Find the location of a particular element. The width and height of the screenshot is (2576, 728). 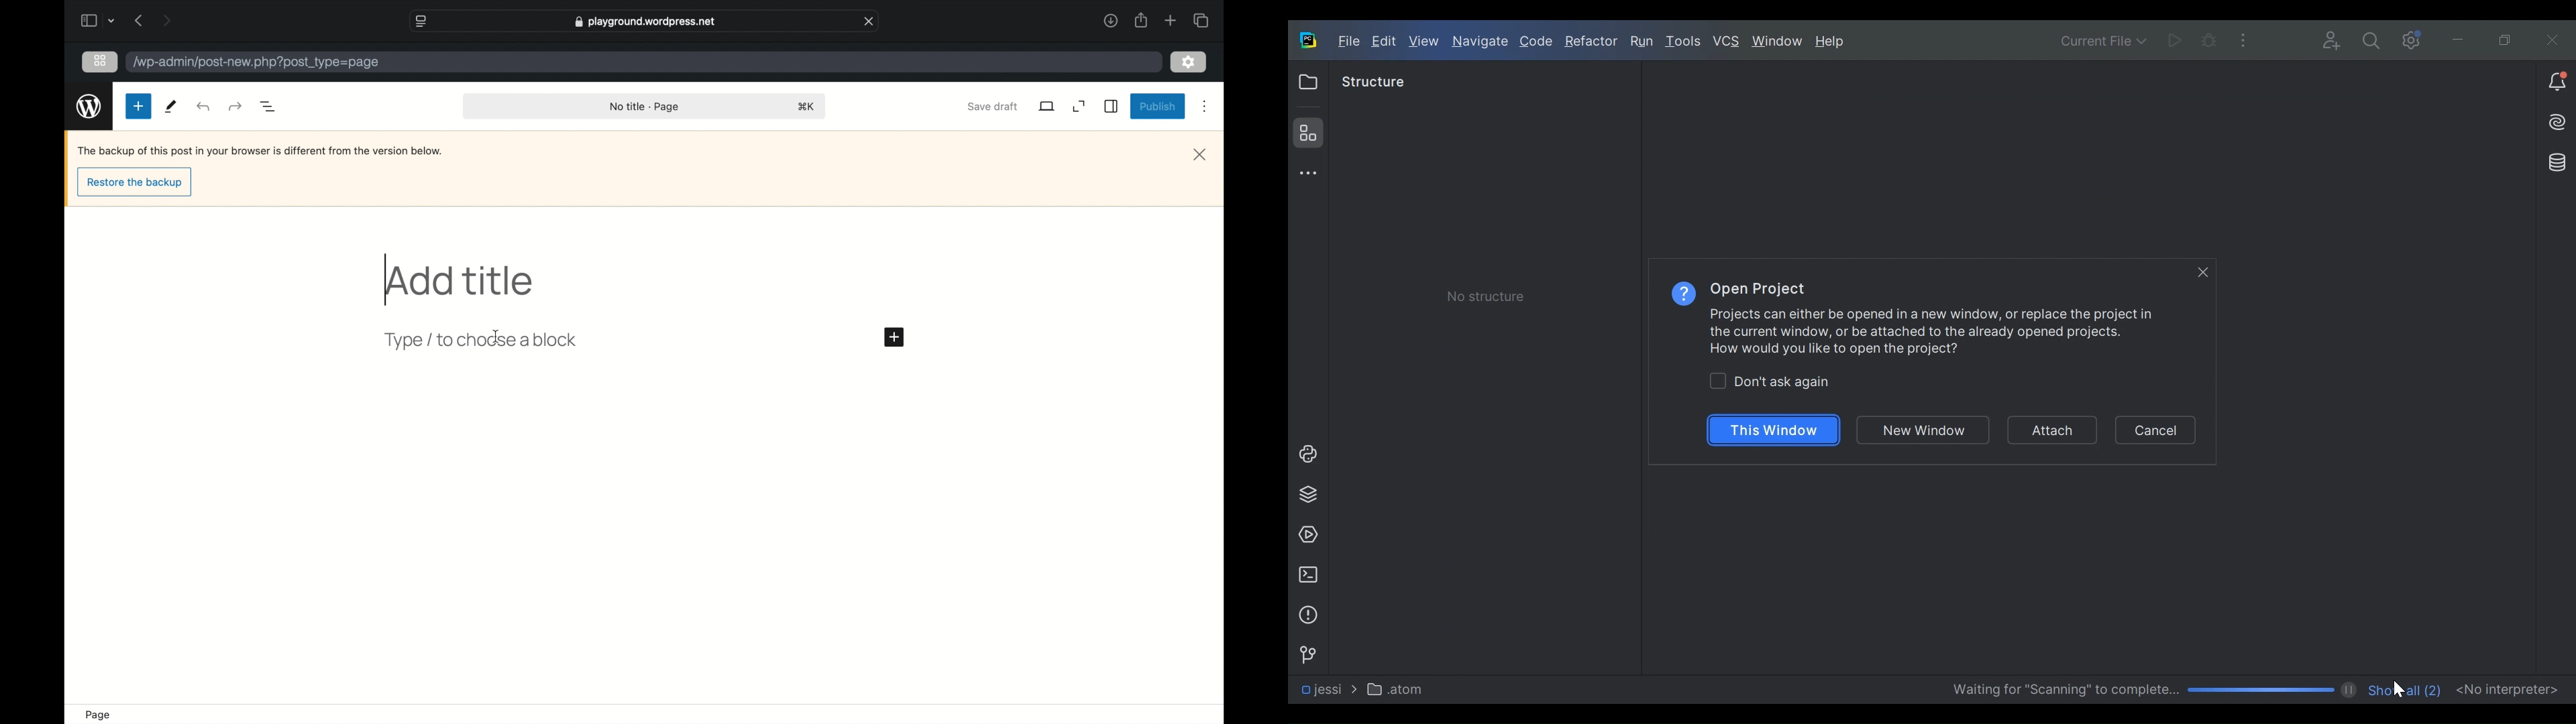

website settings is located at coordinates (420, 20).